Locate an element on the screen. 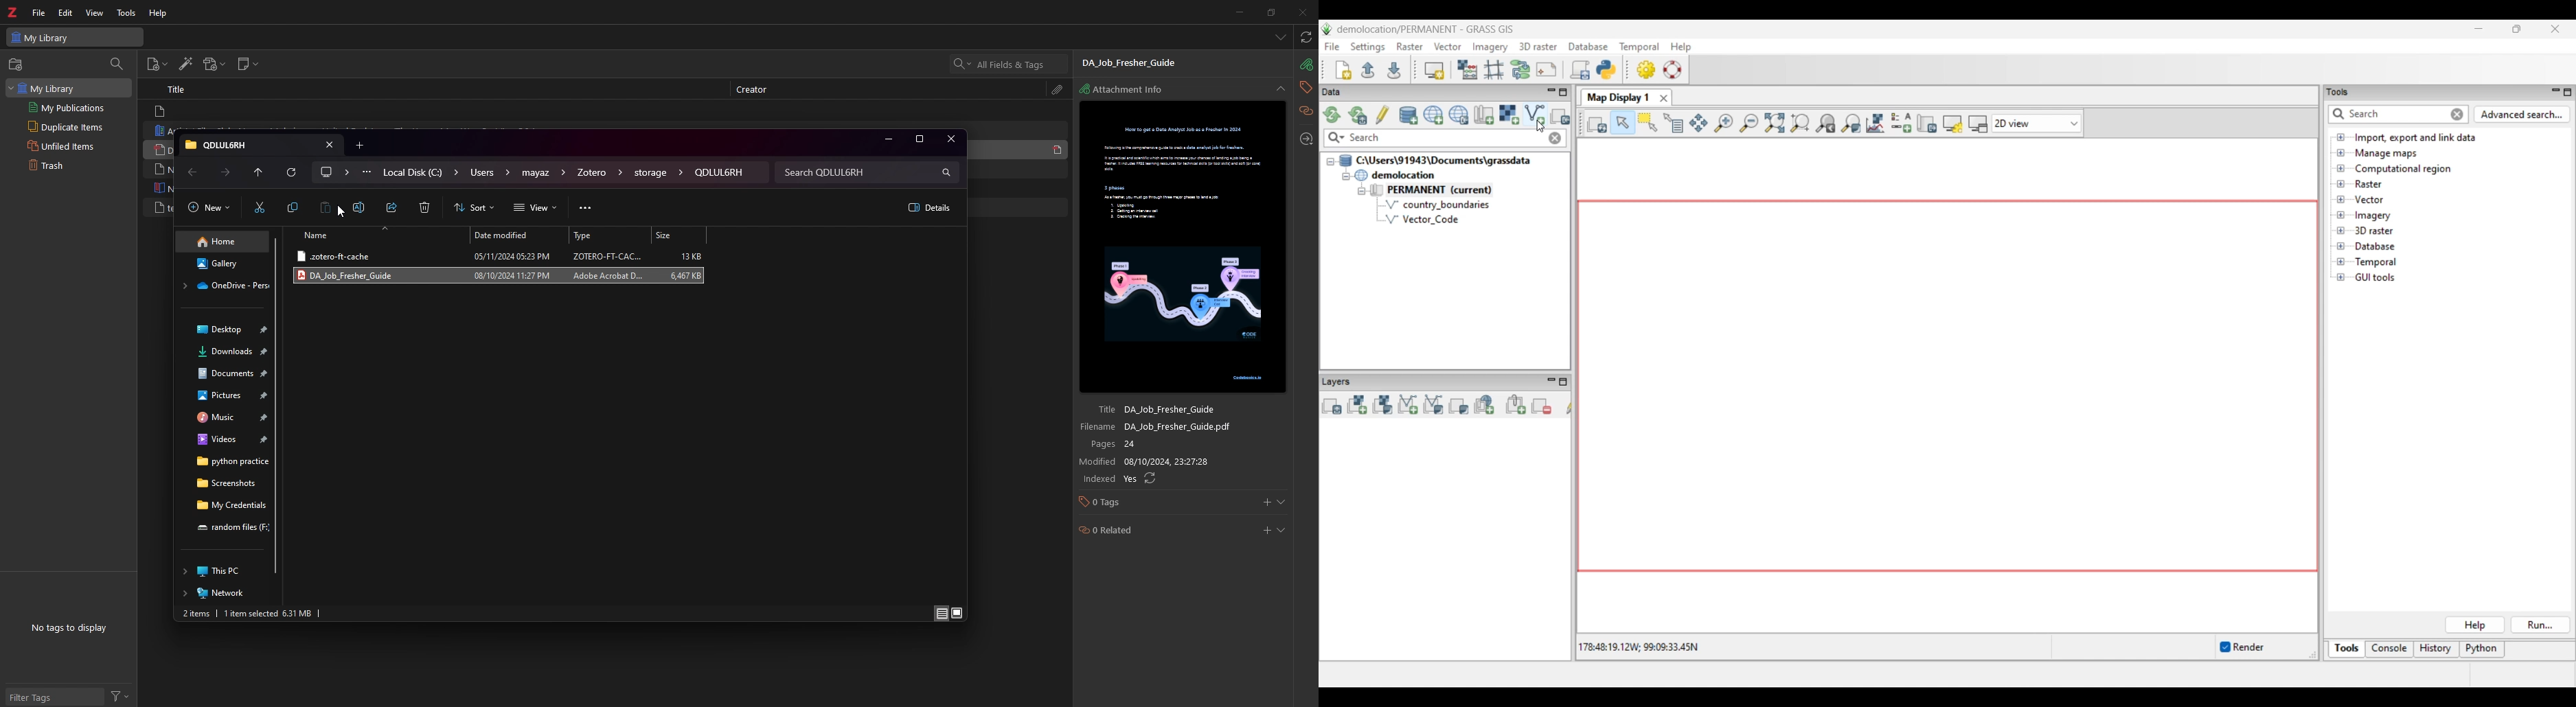  type is located at coordinates (609, 235).